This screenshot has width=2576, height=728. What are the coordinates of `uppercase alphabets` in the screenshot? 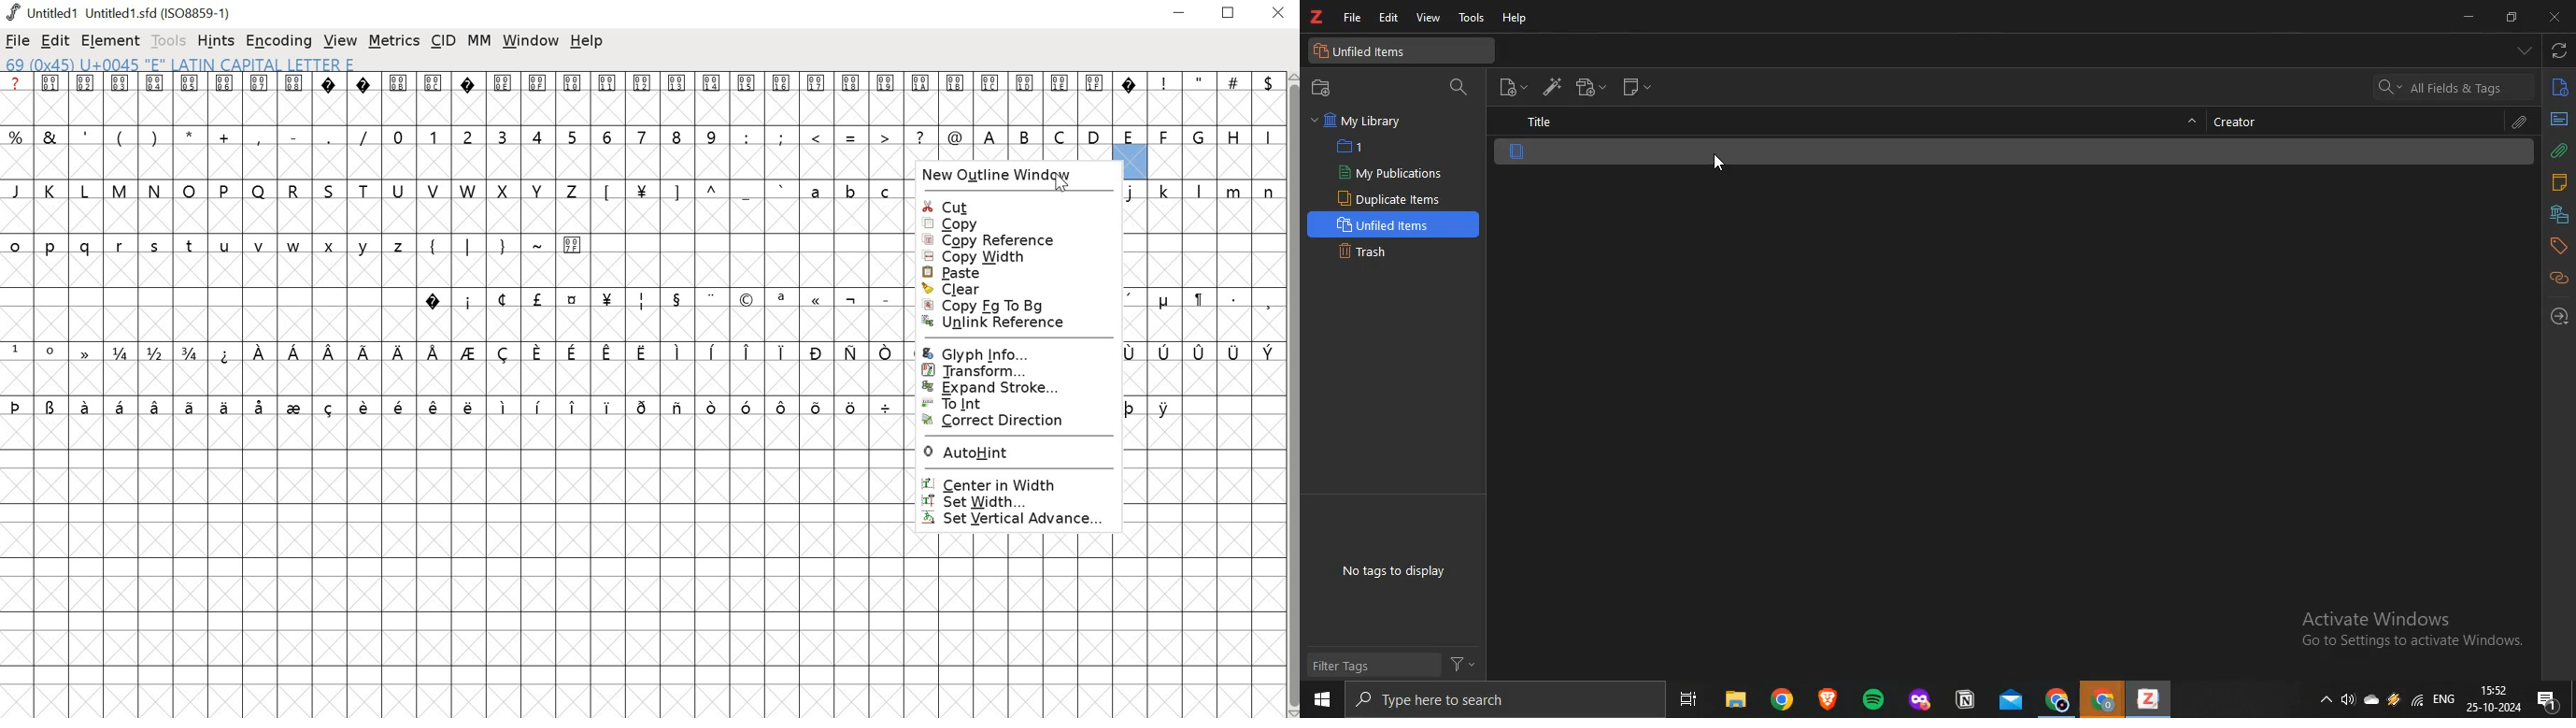 It's located at (296, 189).